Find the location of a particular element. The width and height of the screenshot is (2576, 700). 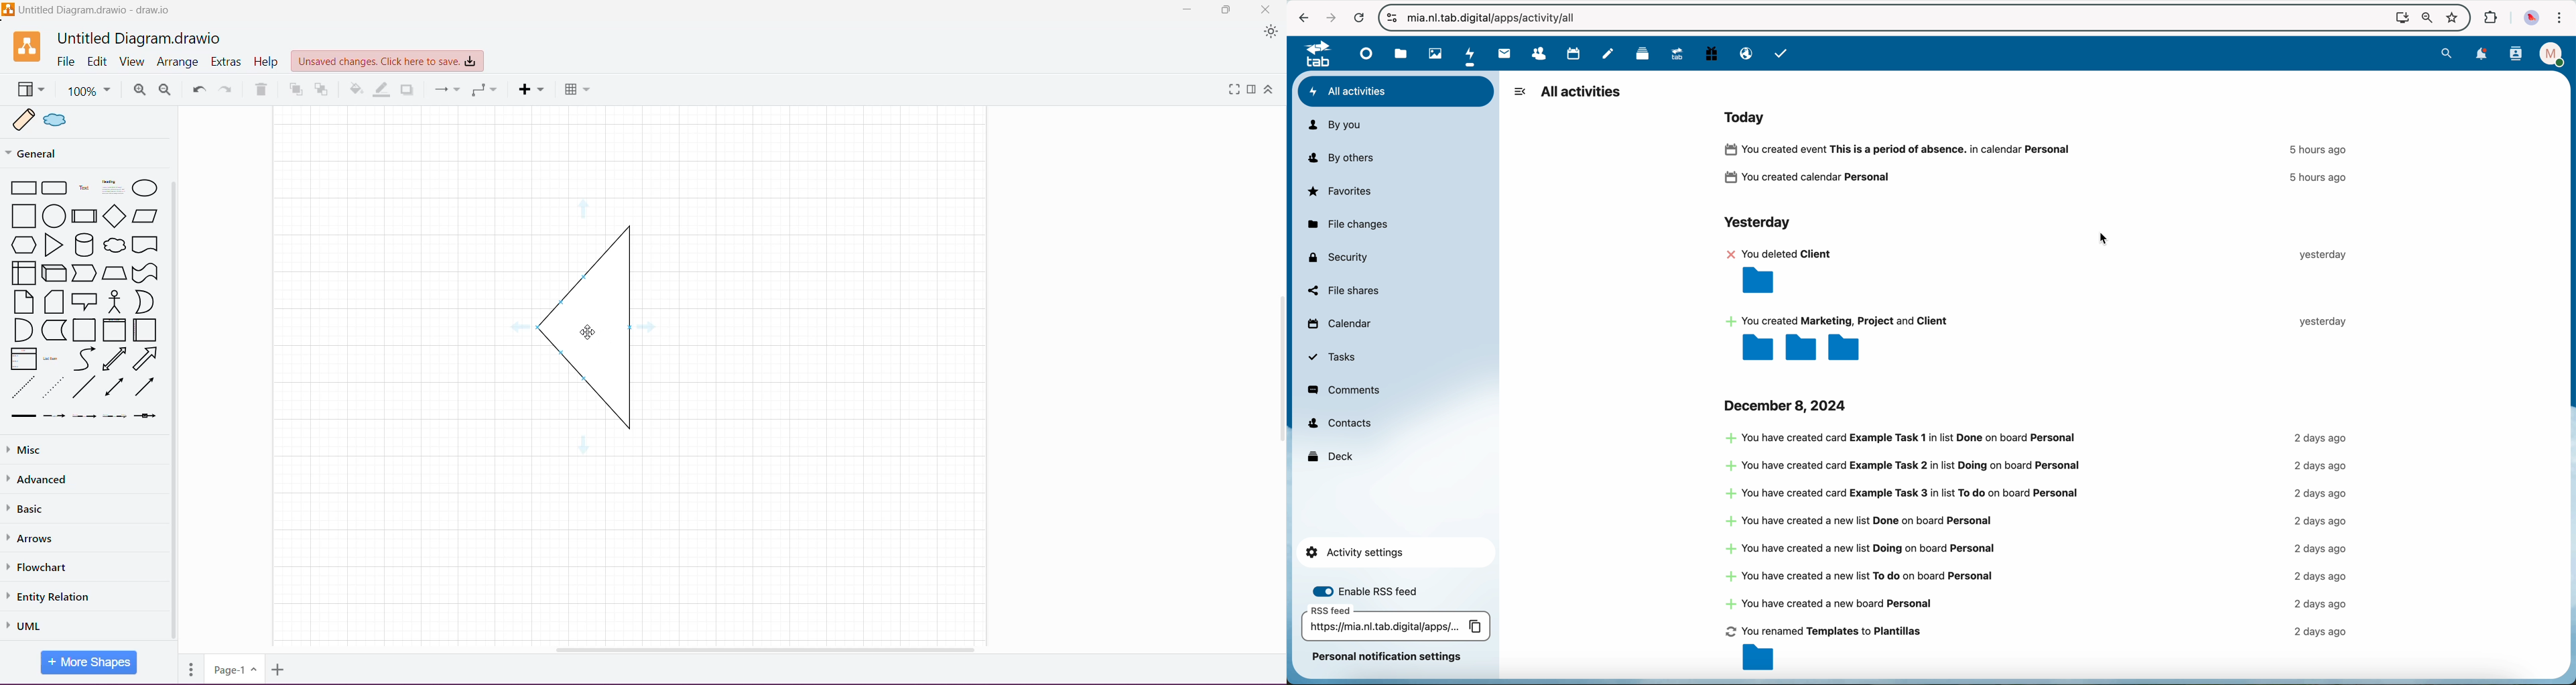

Extras is located at coordinates (226, 62).